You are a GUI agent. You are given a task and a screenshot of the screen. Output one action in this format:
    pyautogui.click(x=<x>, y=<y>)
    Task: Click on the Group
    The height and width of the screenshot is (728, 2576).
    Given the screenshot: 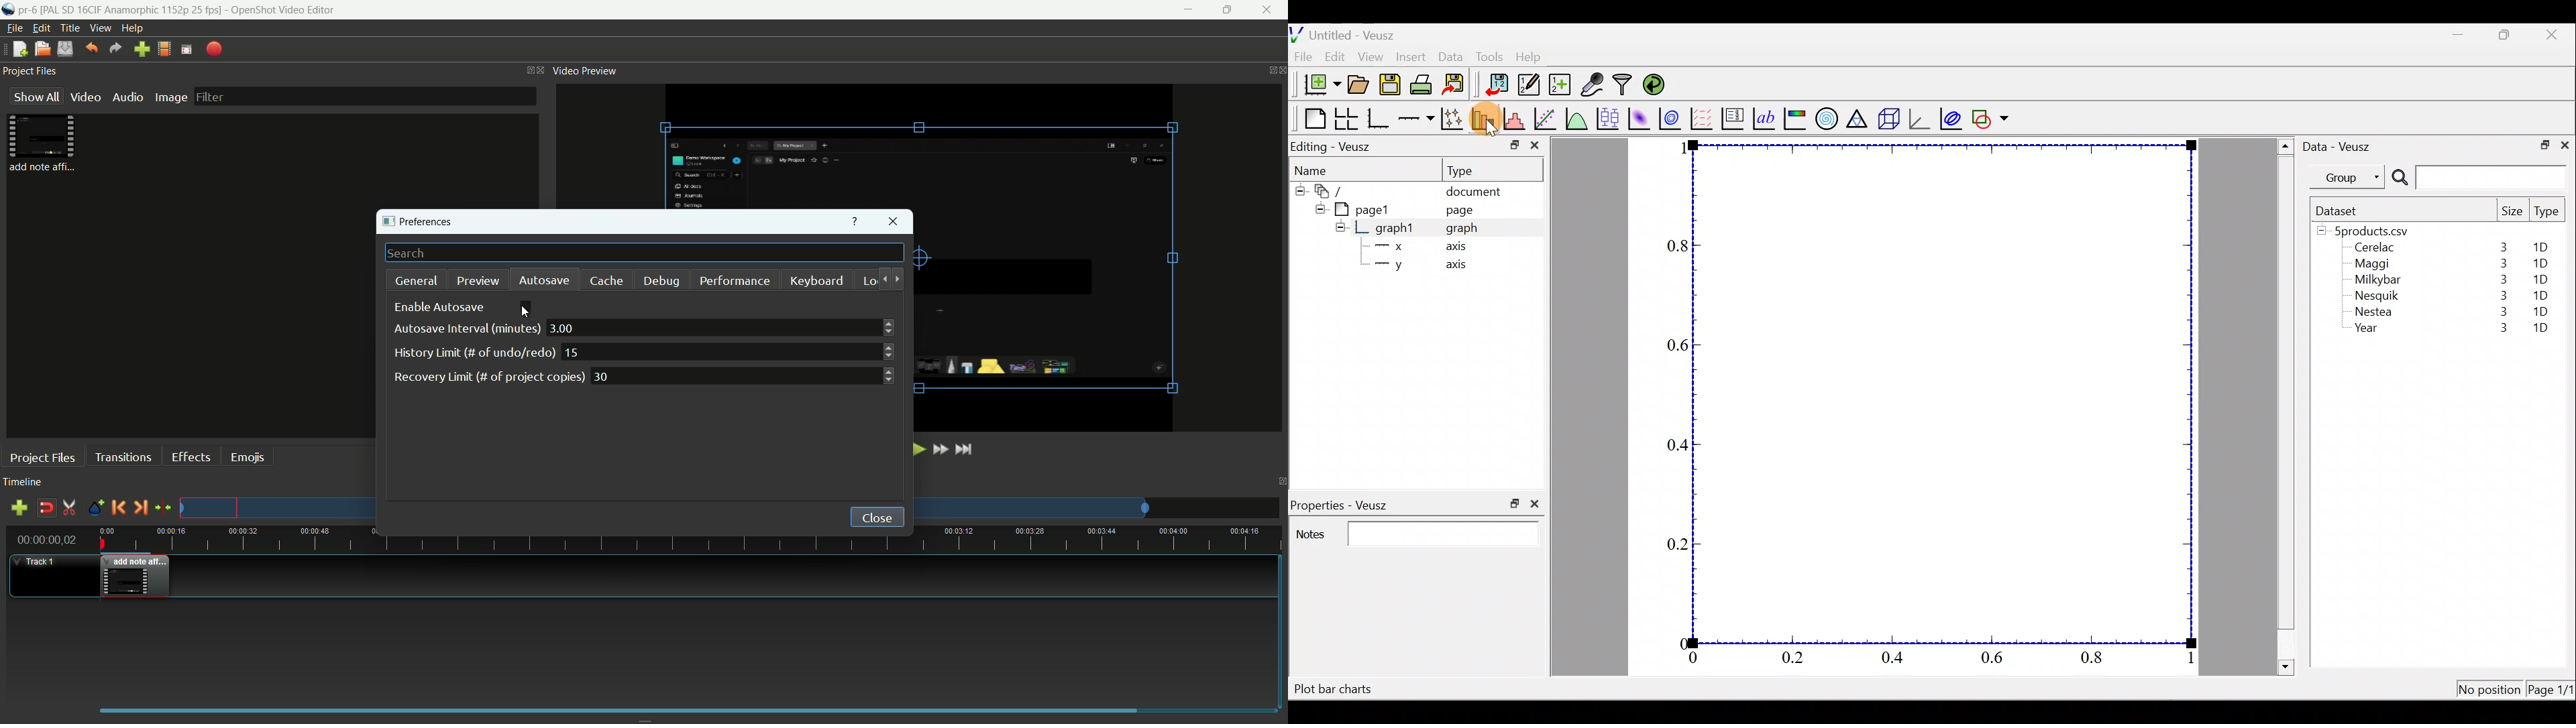 What is the action you would take?
    pyautogui.click(x=2350, y=176)
    